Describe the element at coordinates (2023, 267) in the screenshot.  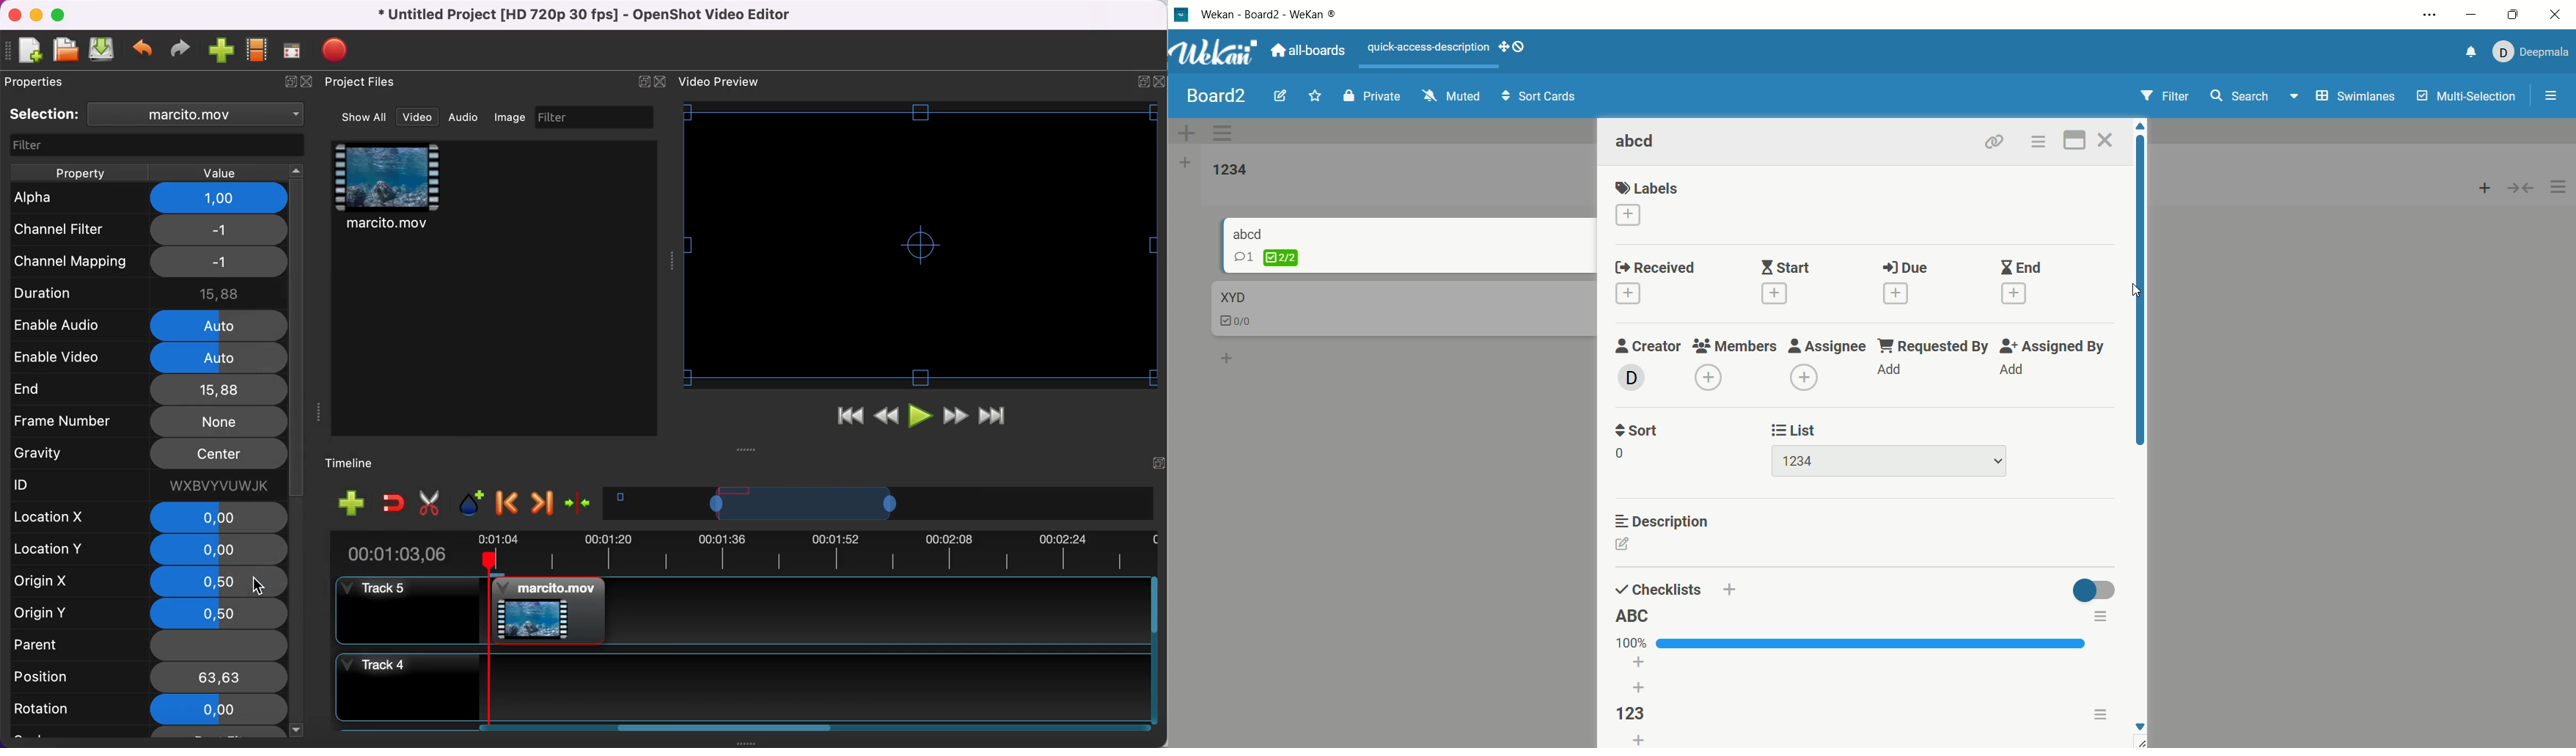
I see `end` at that location.